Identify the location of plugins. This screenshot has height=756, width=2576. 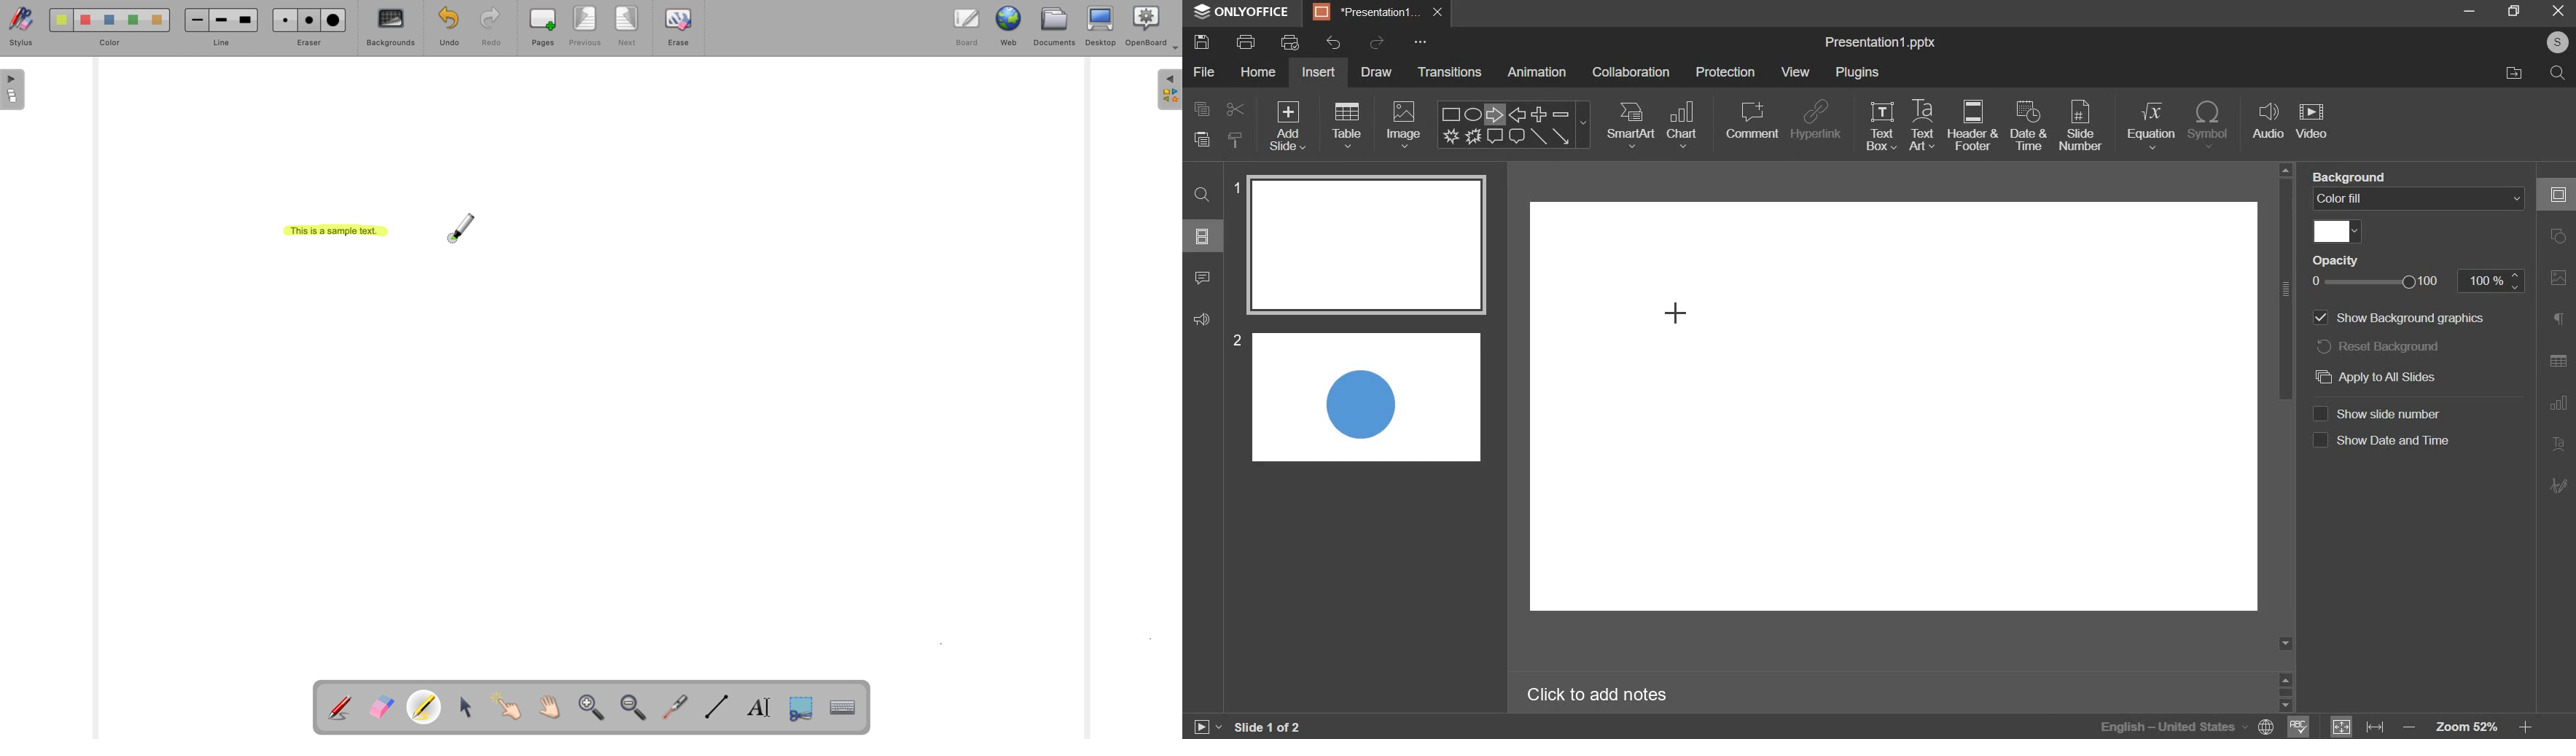
(1858, 72).